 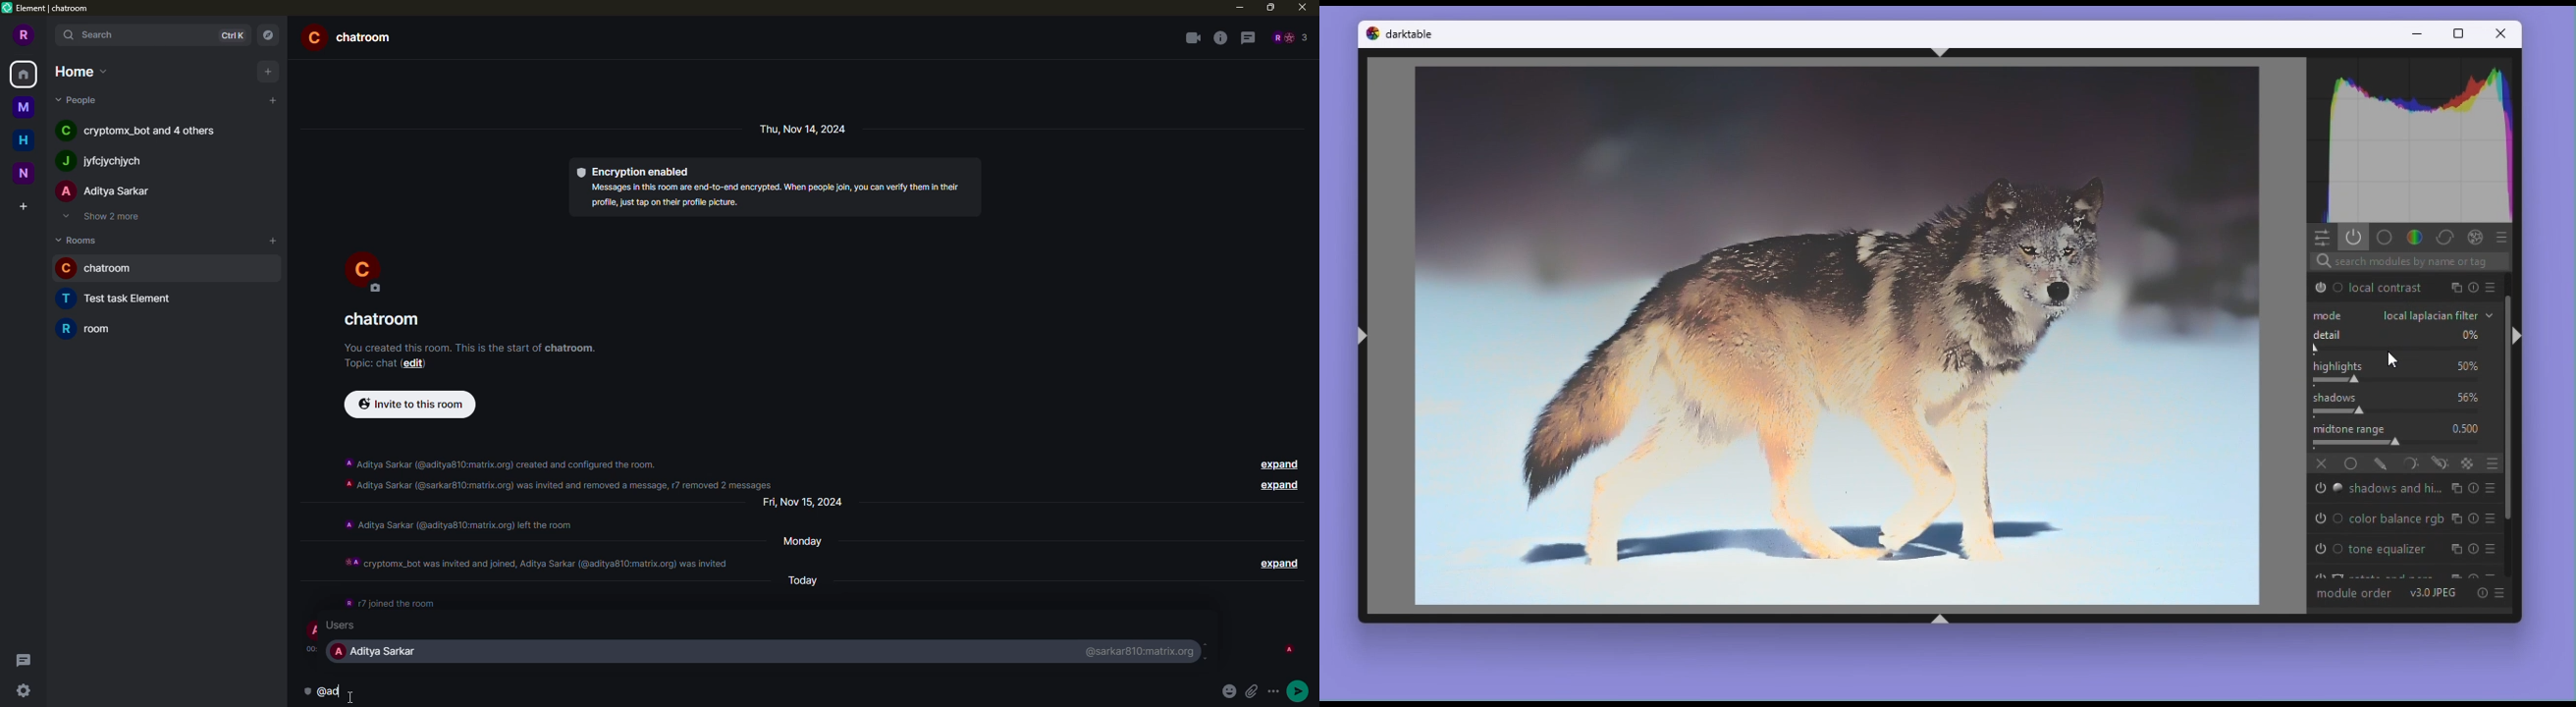 What do you see at coordinates (80, 239) in the screenshot?
I see `rooms` at bounding box center [80, 239].